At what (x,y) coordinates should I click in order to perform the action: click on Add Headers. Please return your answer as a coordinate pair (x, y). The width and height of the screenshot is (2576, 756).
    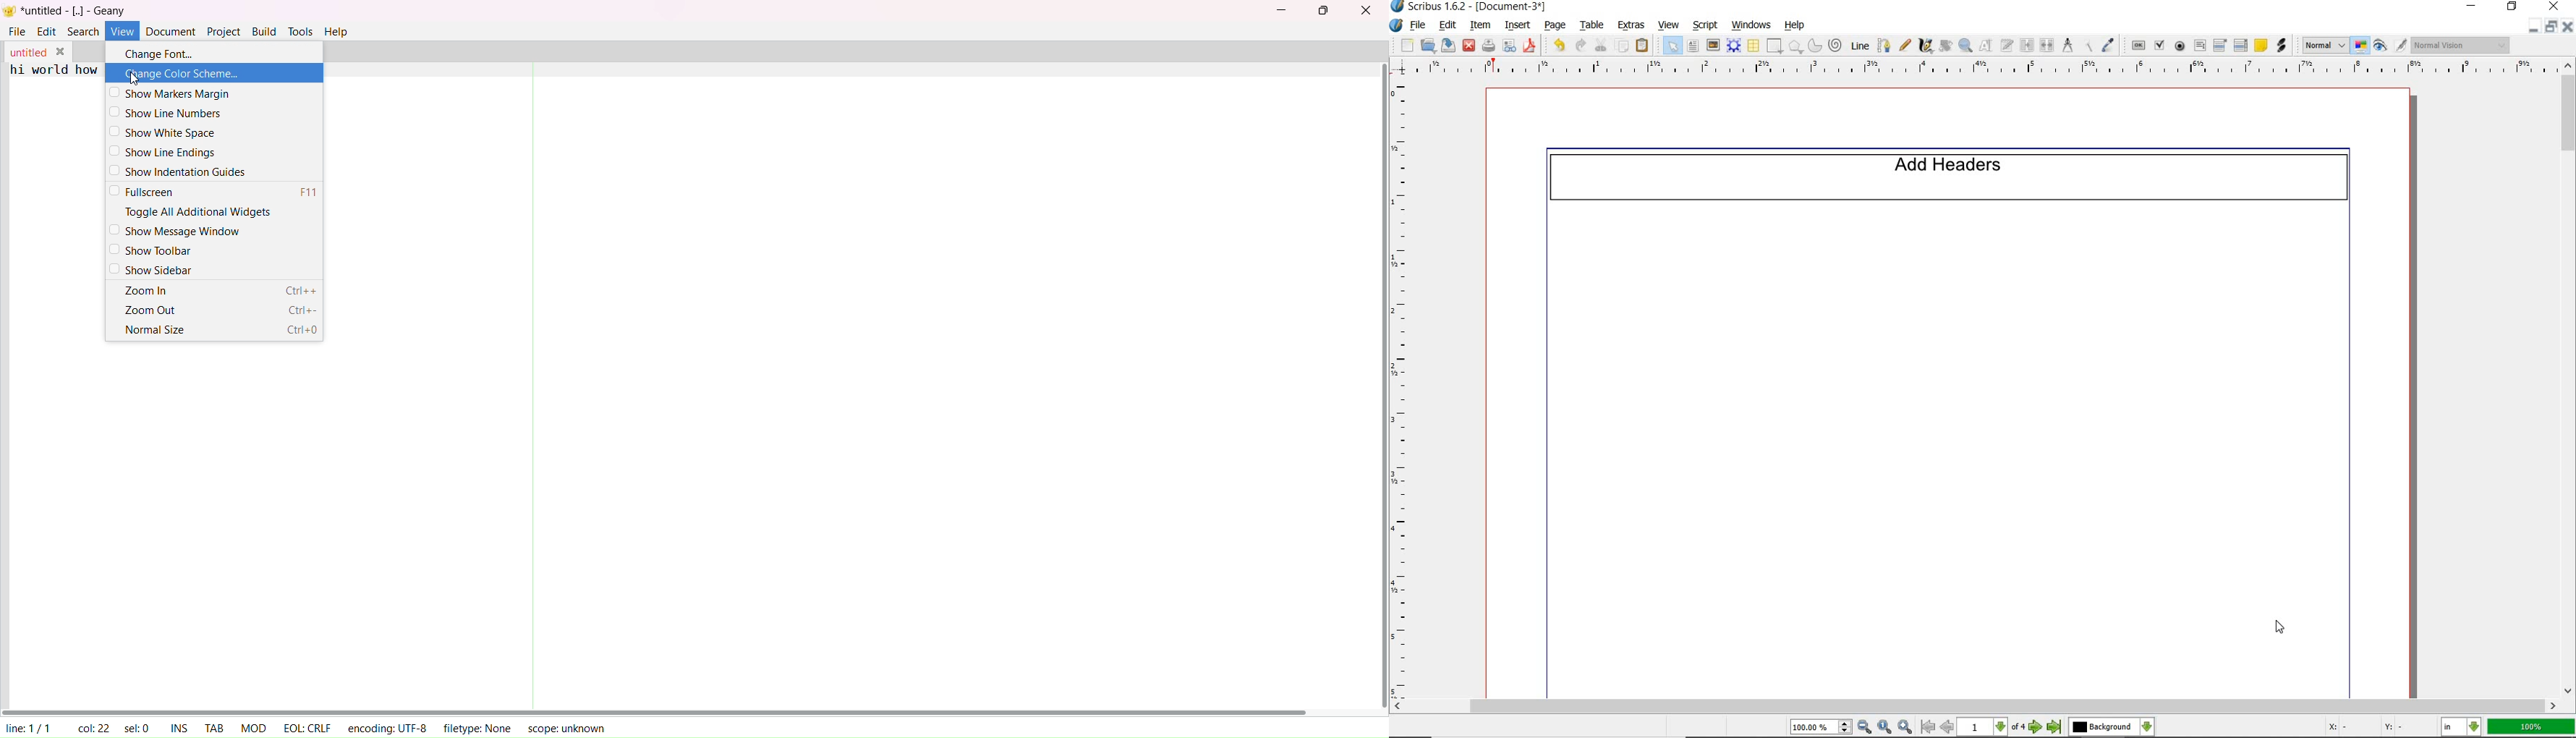
    Looking at the image, I should click on (1954, 176).